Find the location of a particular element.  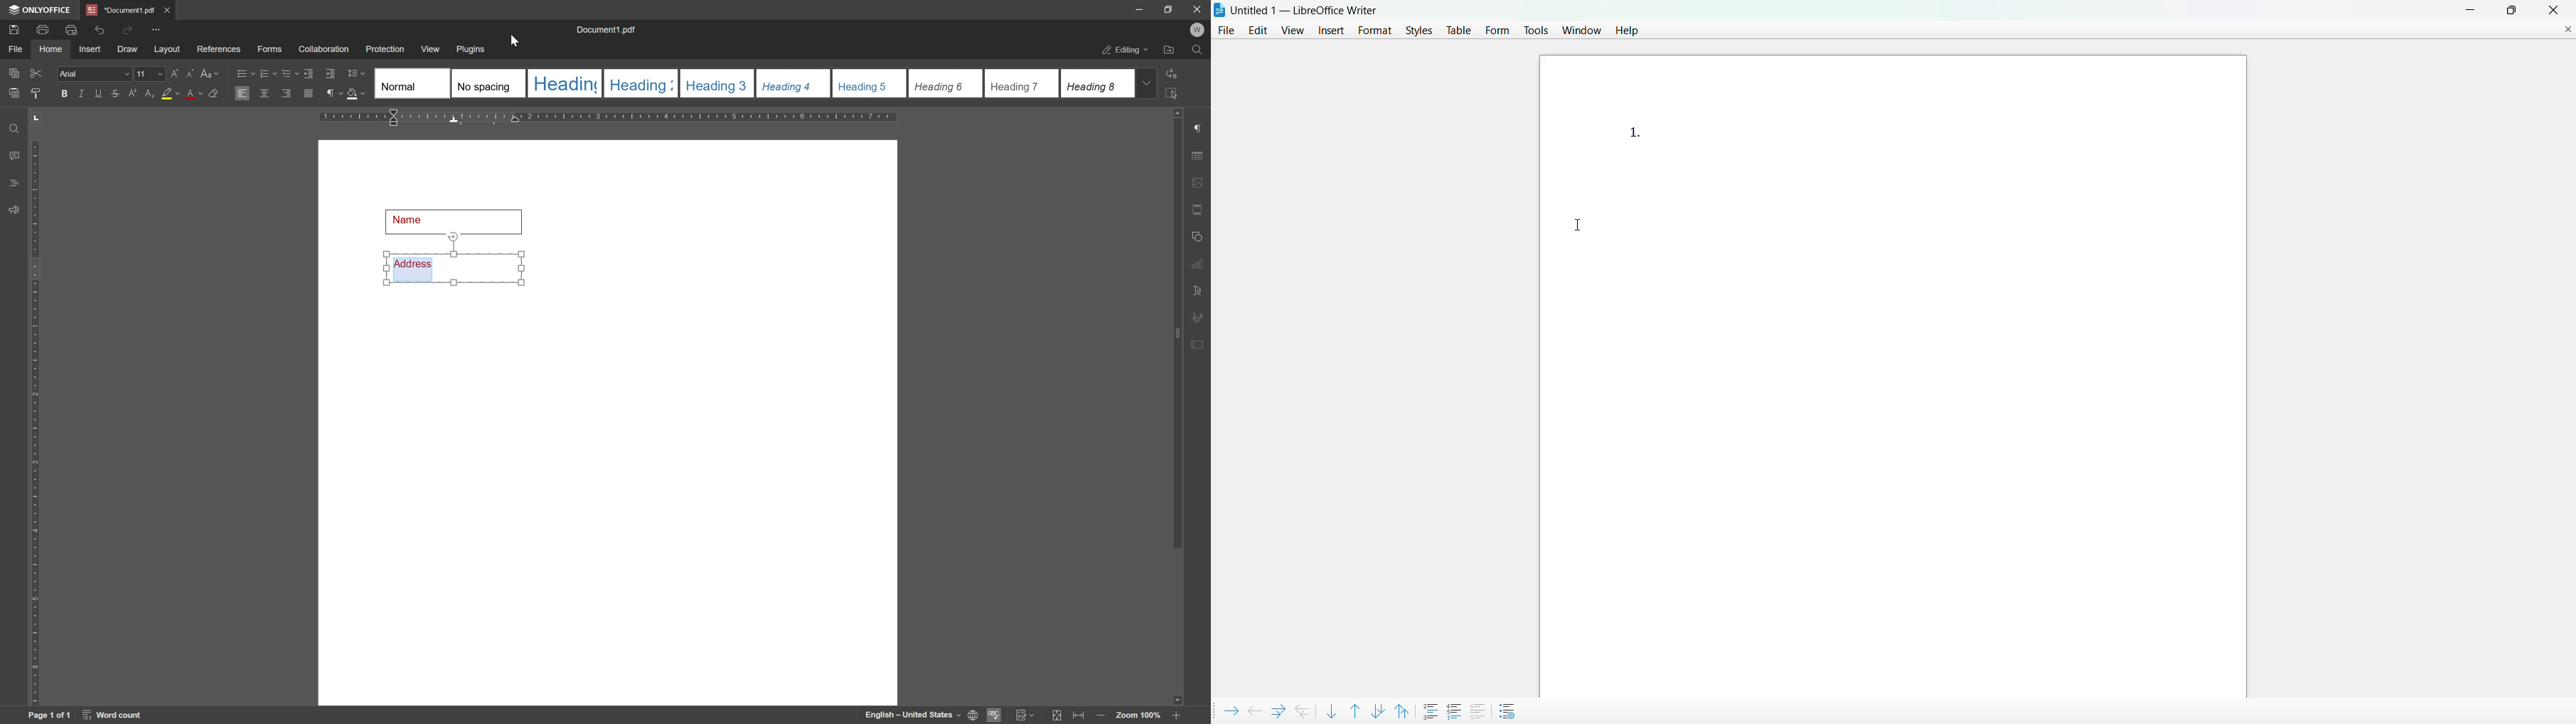

table is located at coordinates (1458, 31).